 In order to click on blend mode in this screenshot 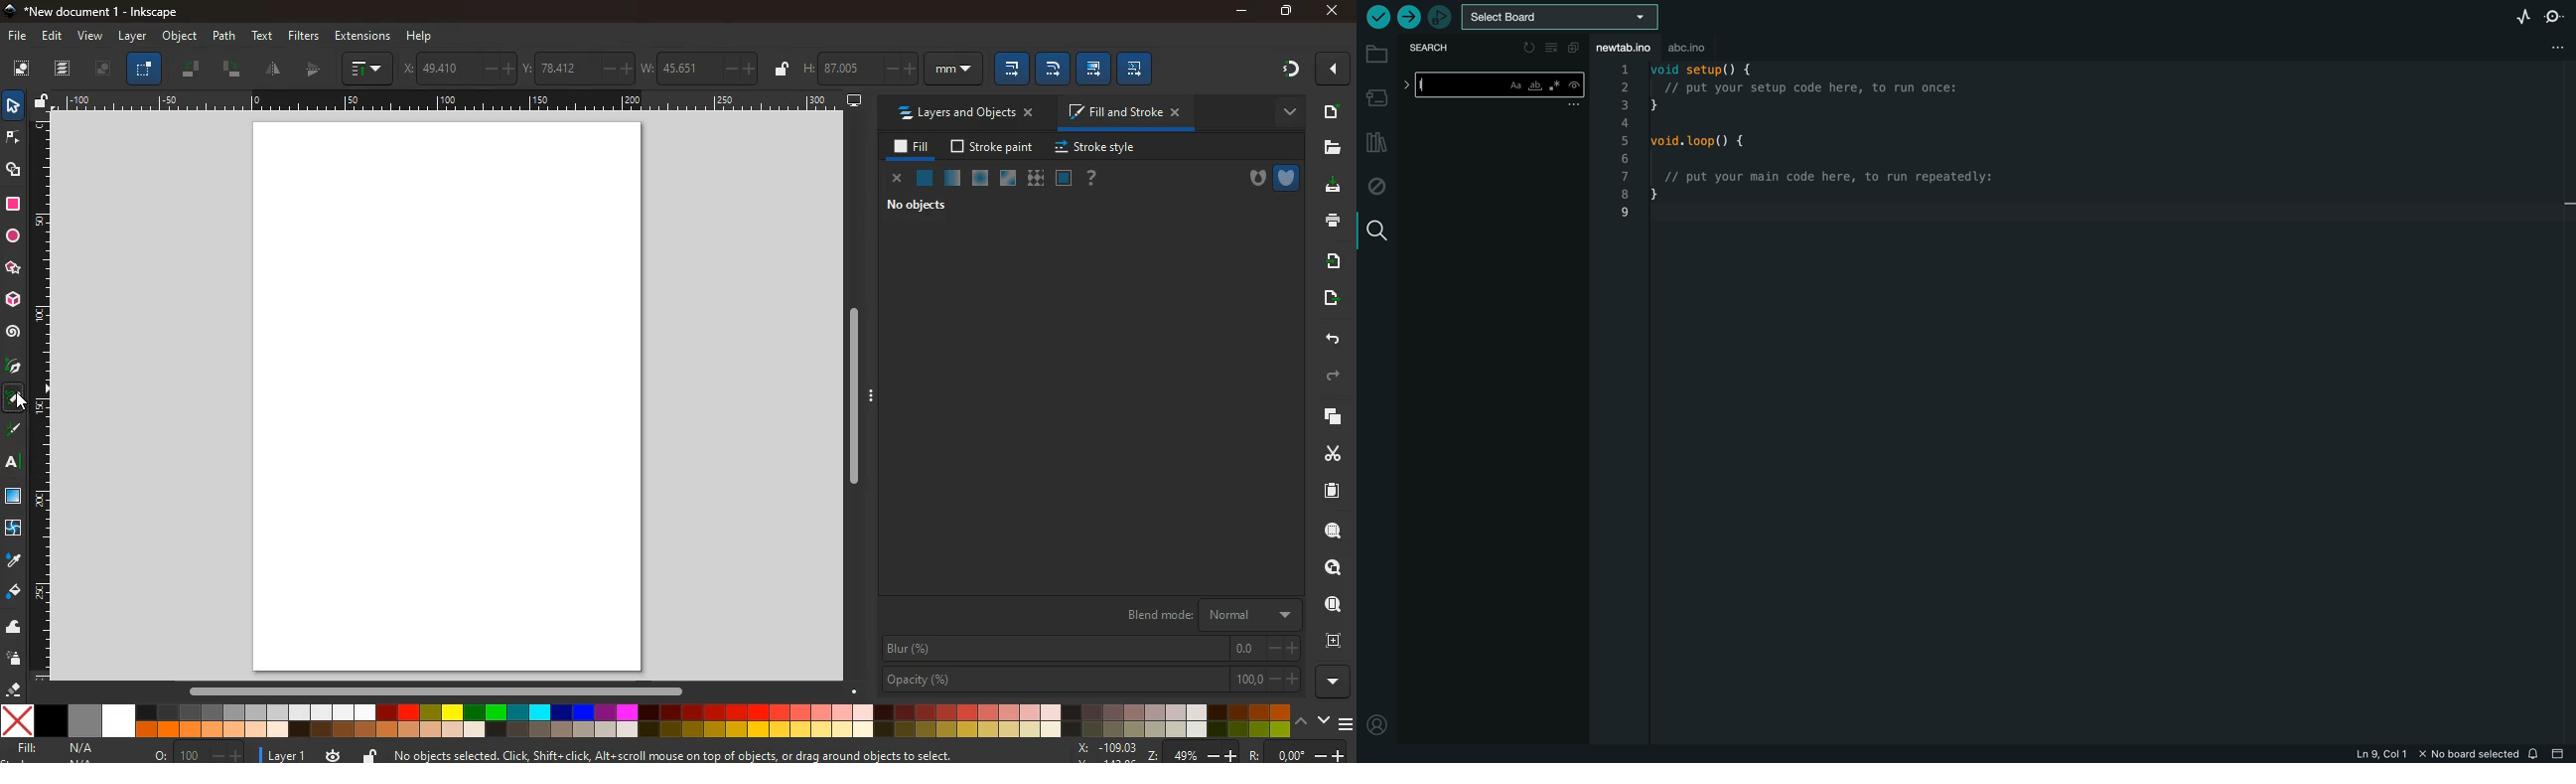, I will do `click(1210, 612)`.